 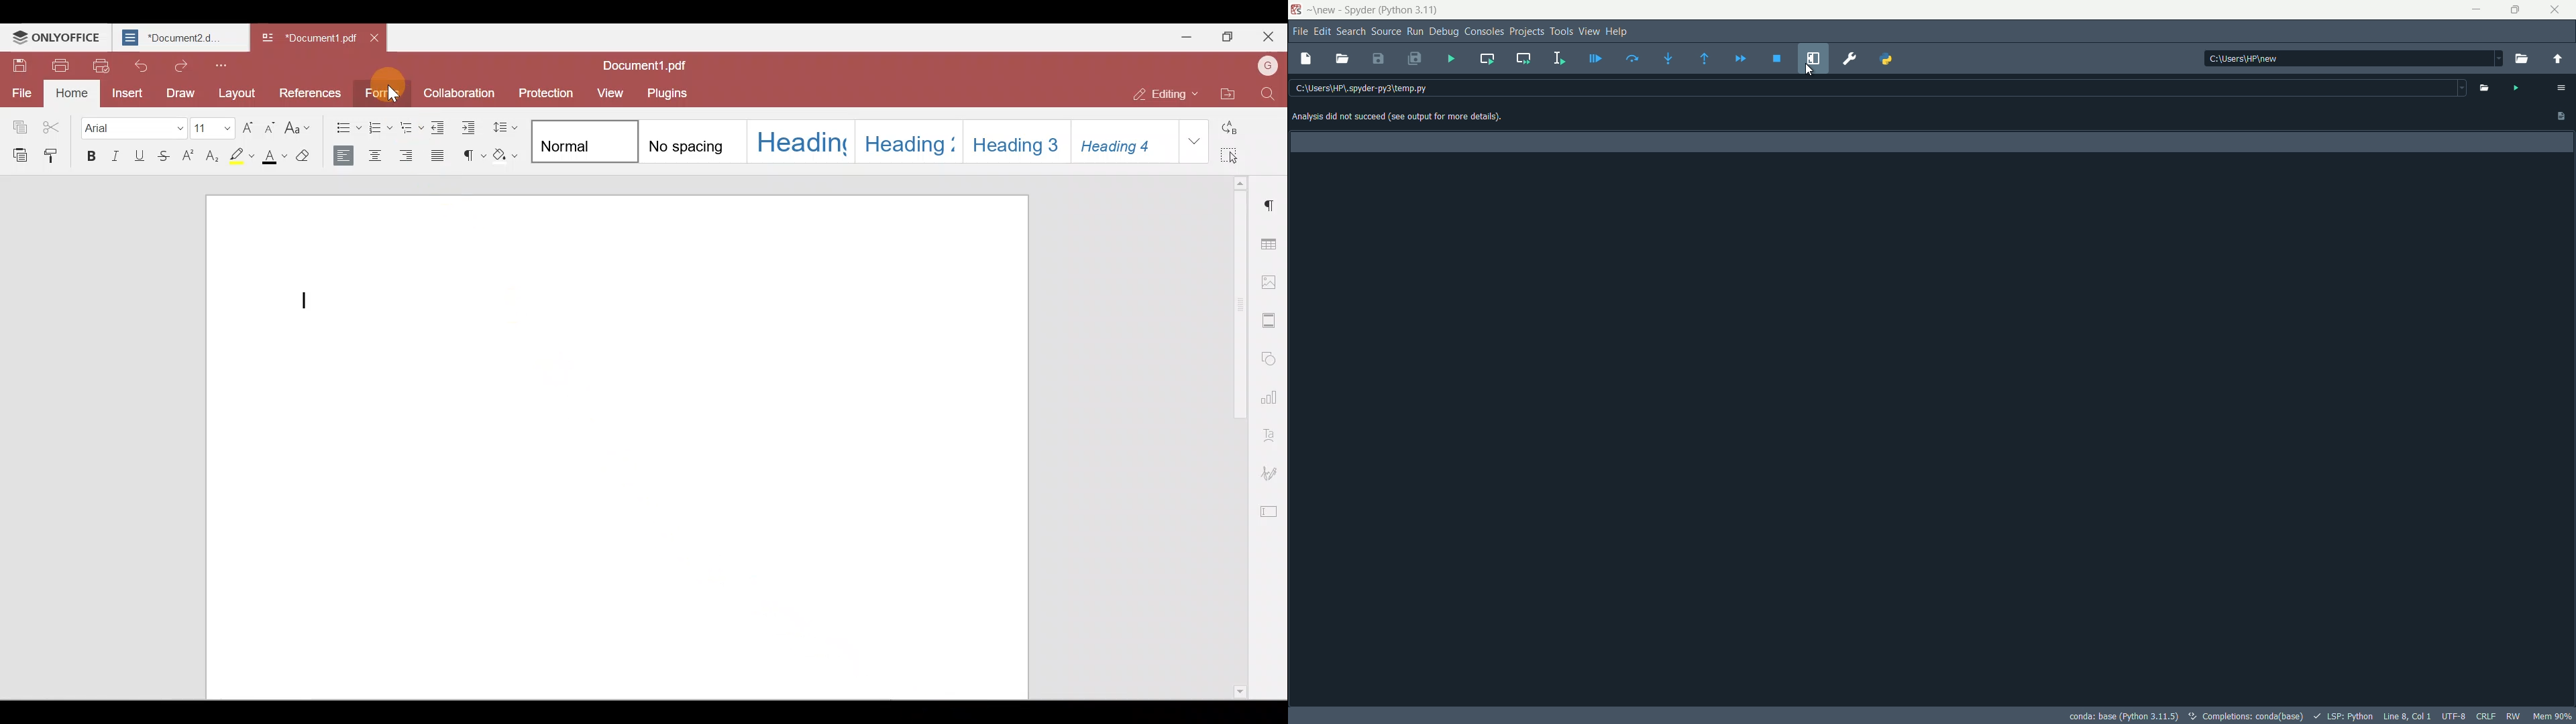 What do you see at coordinates (1298, 31) in the screenshot?
I see `file menu` at bounding box center [1298, 31].